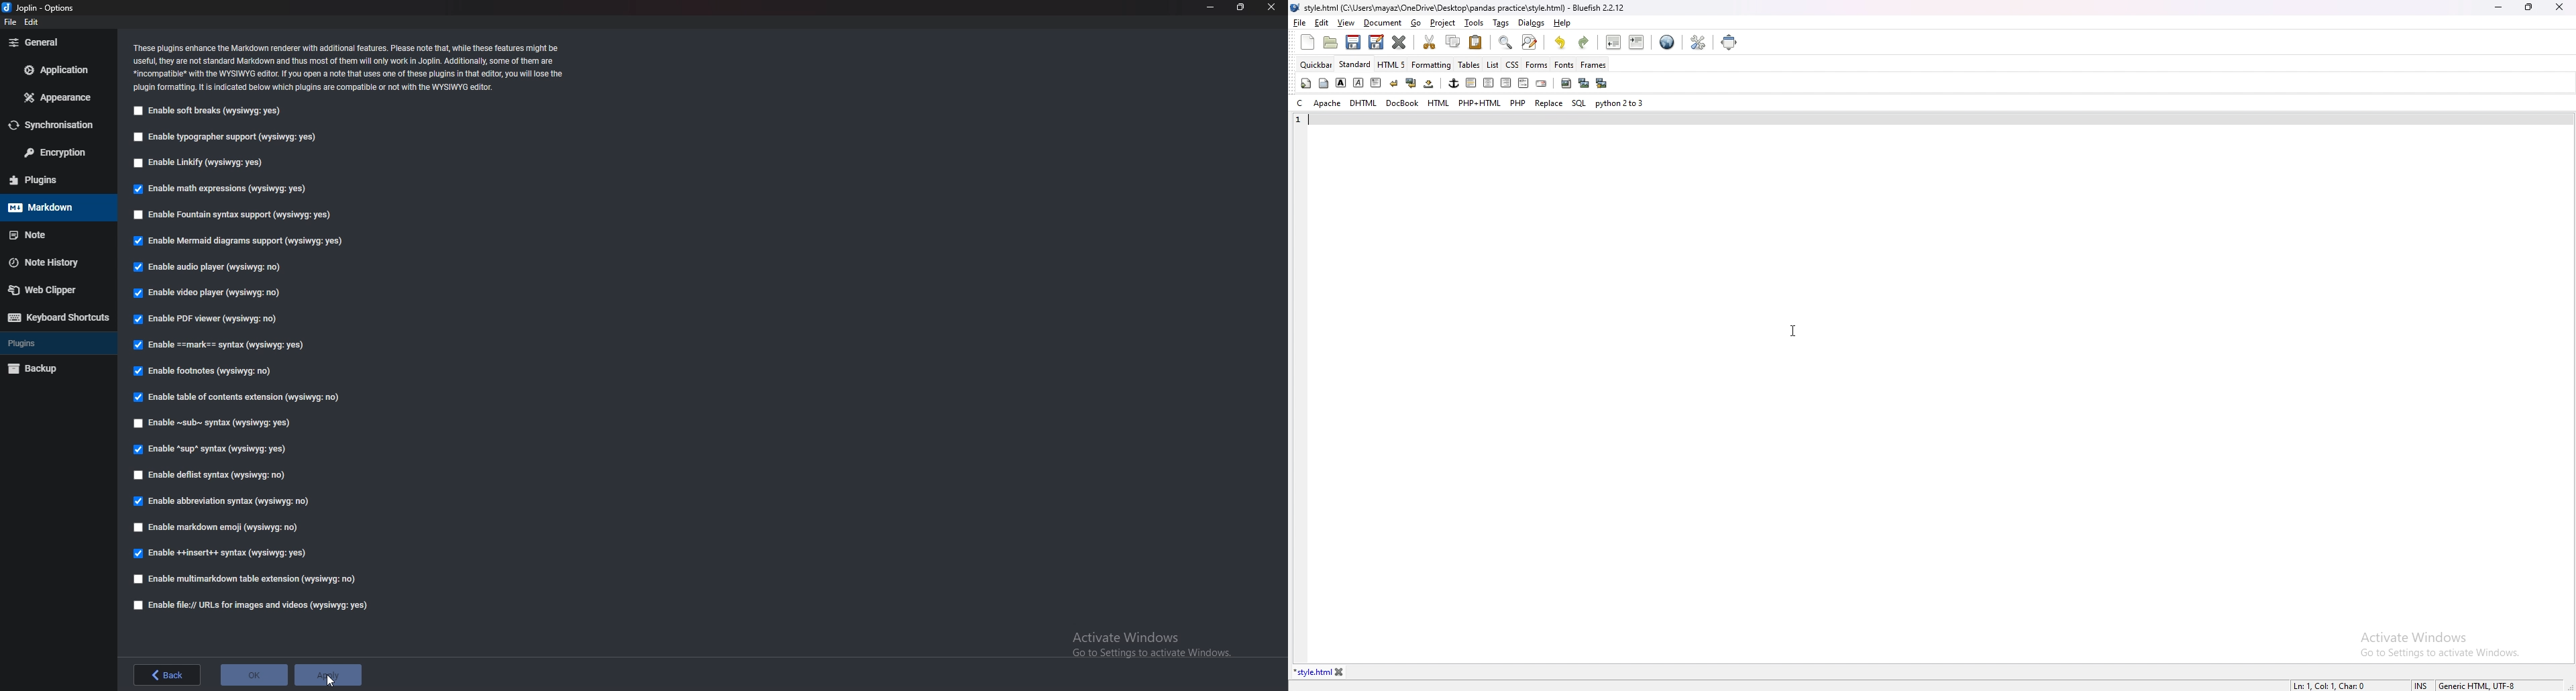 The width and height of the screenshot is (2576, 700). I want to click on cursor, so click(331, 679).